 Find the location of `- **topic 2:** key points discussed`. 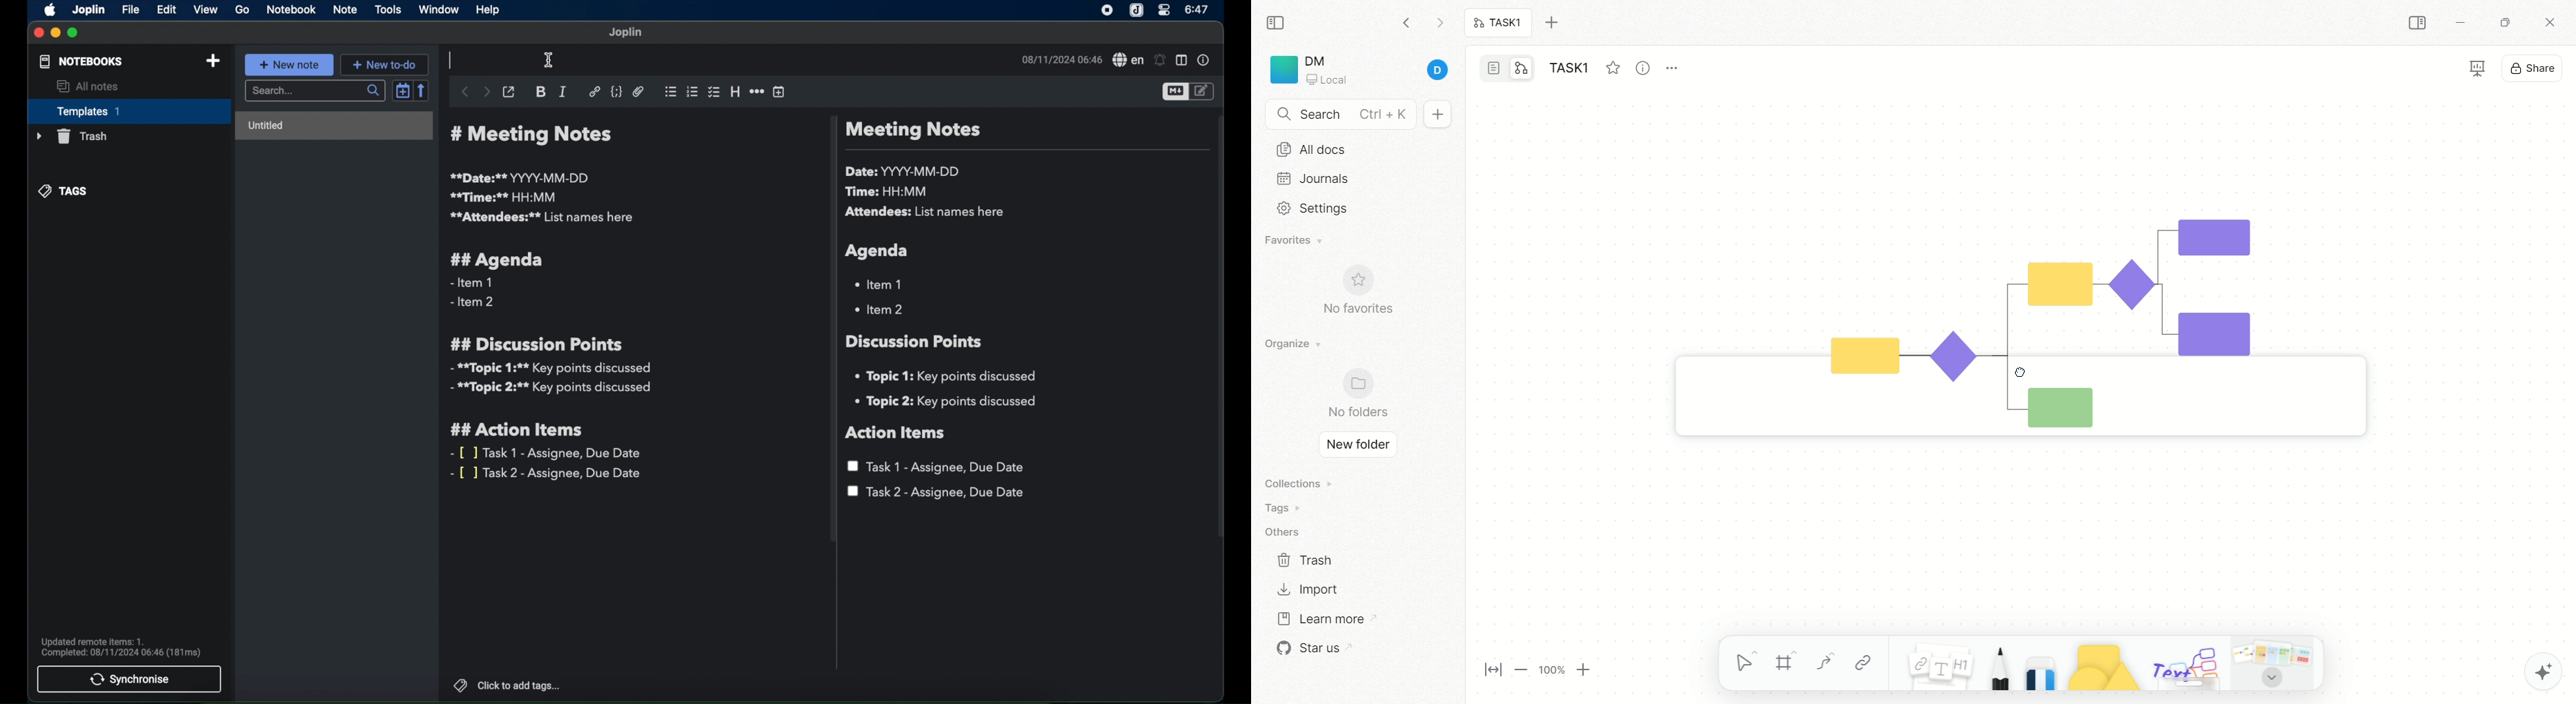

- **topic 2:** key points discussed is located at coordinates (552, 390).